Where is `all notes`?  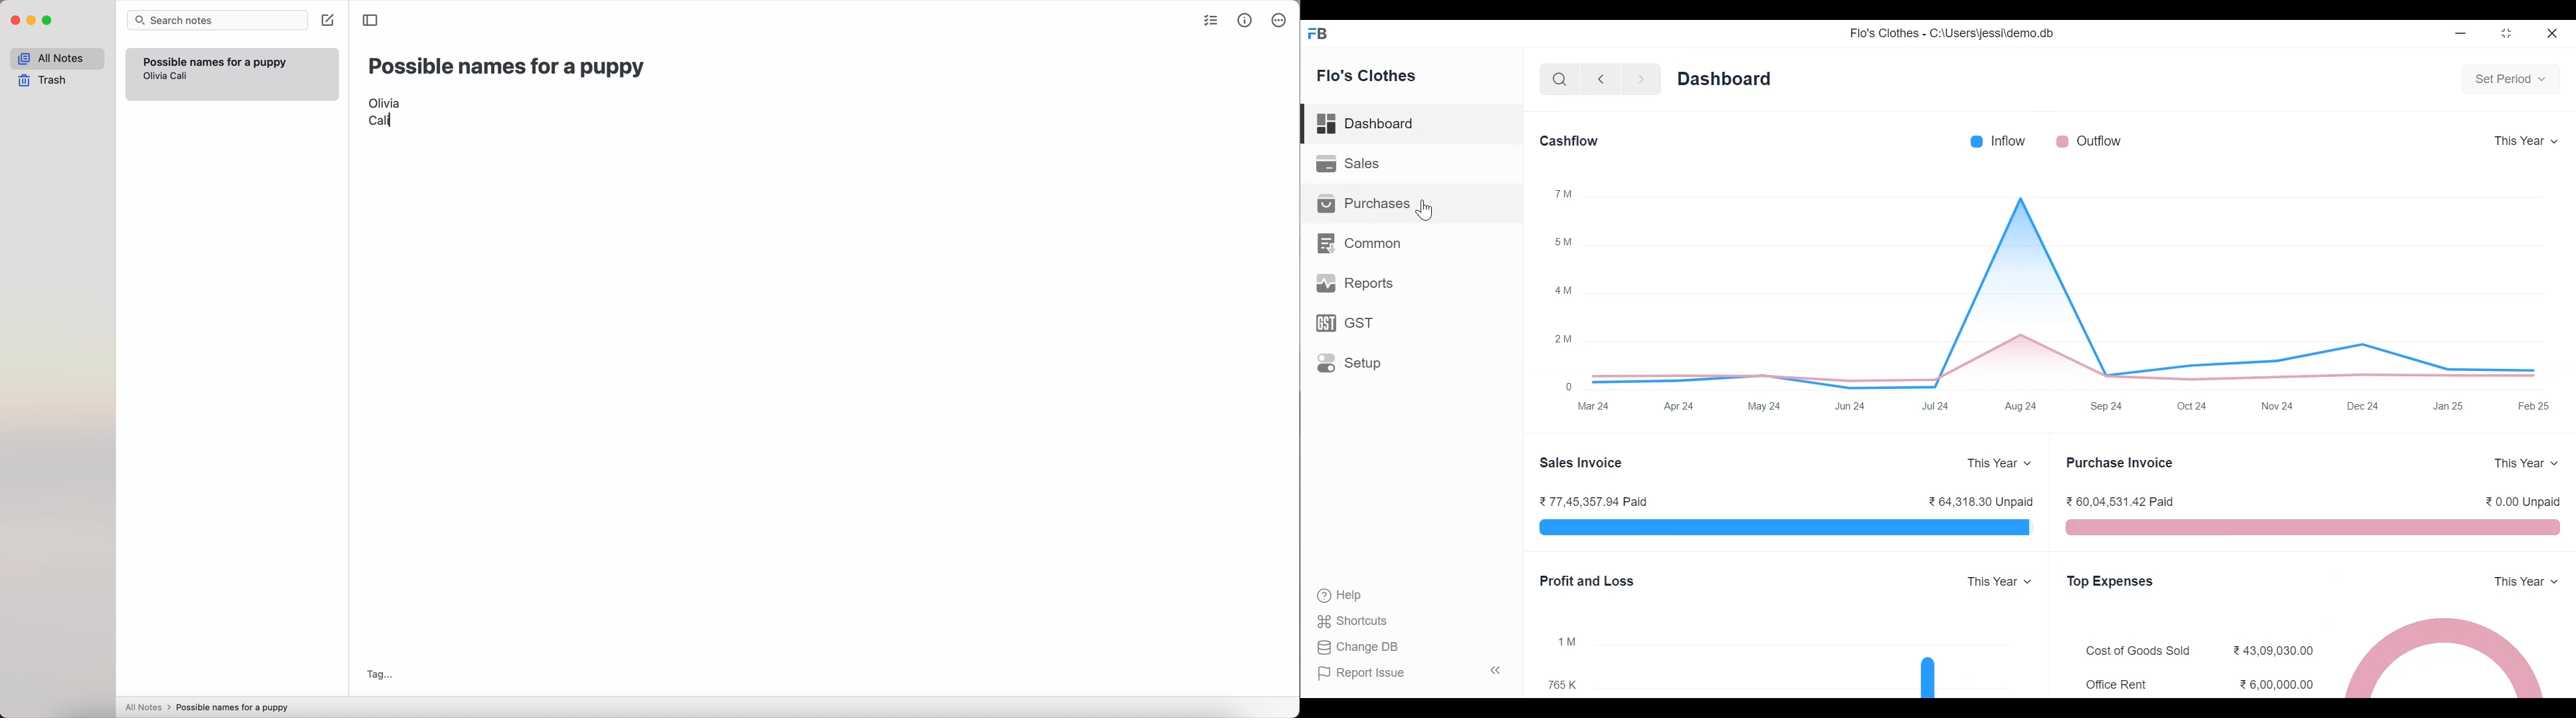 all notes is located at coordinates (57, 58).